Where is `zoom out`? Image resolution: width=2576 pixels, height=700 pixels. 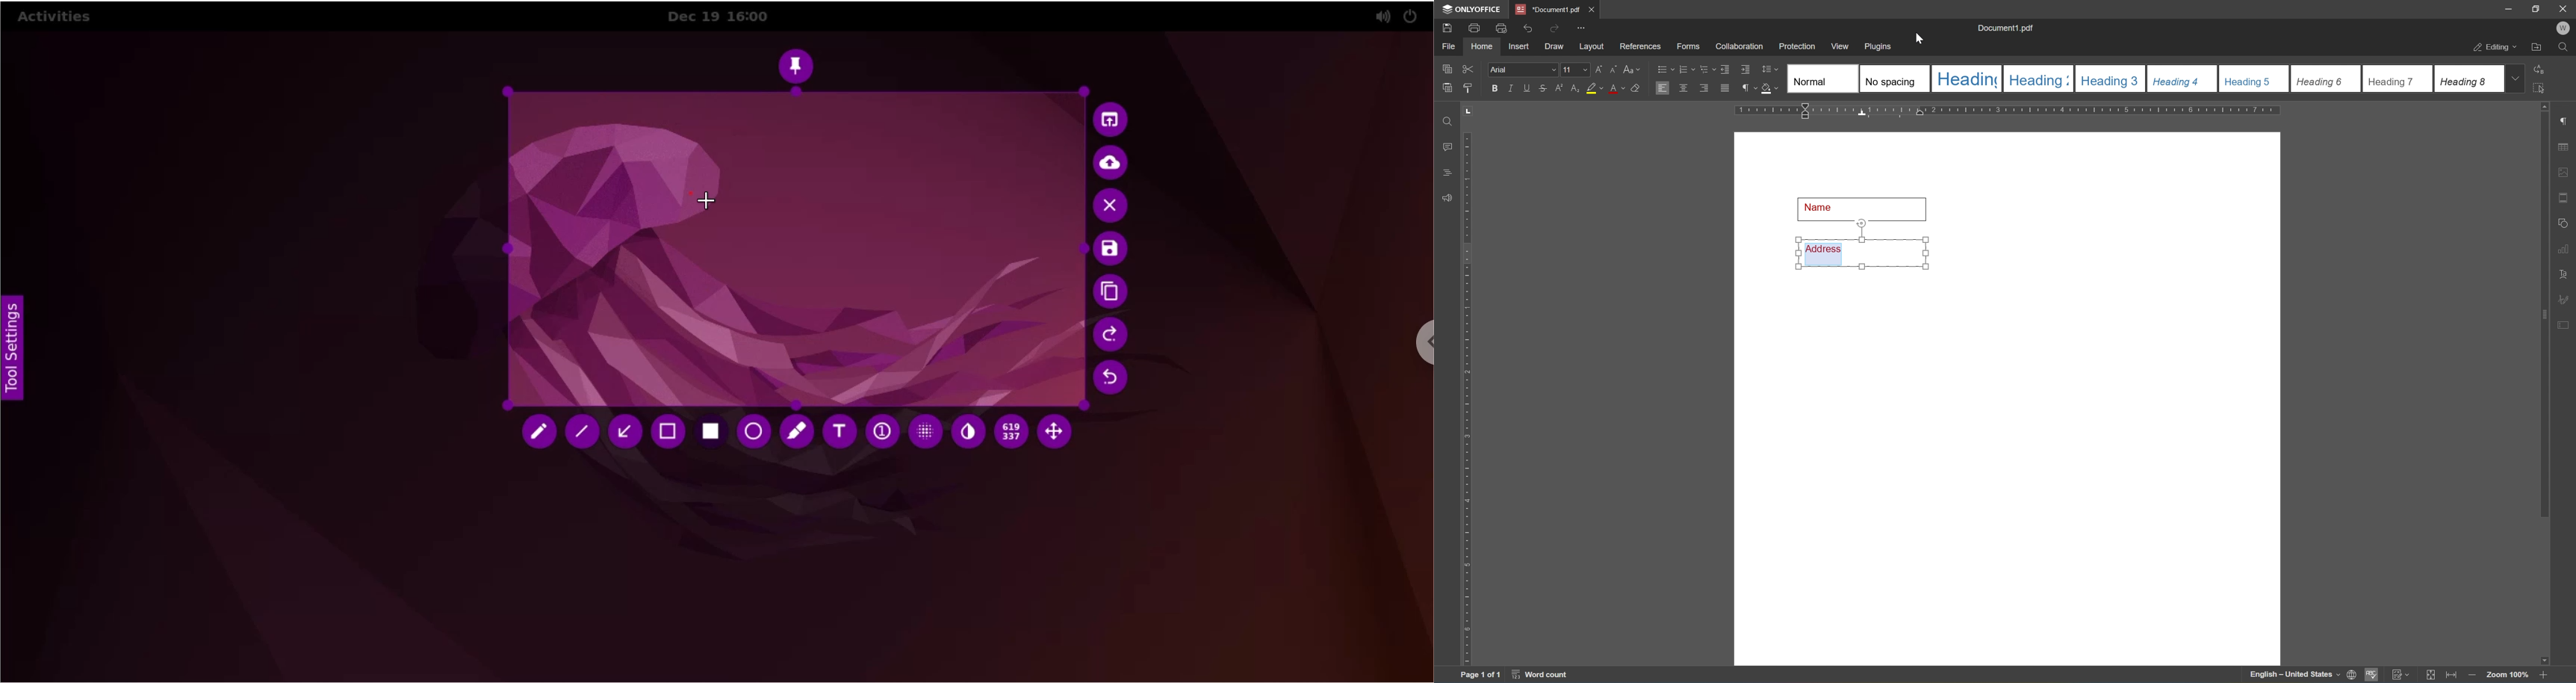 zoom out is located at coordinates (2546, 675).